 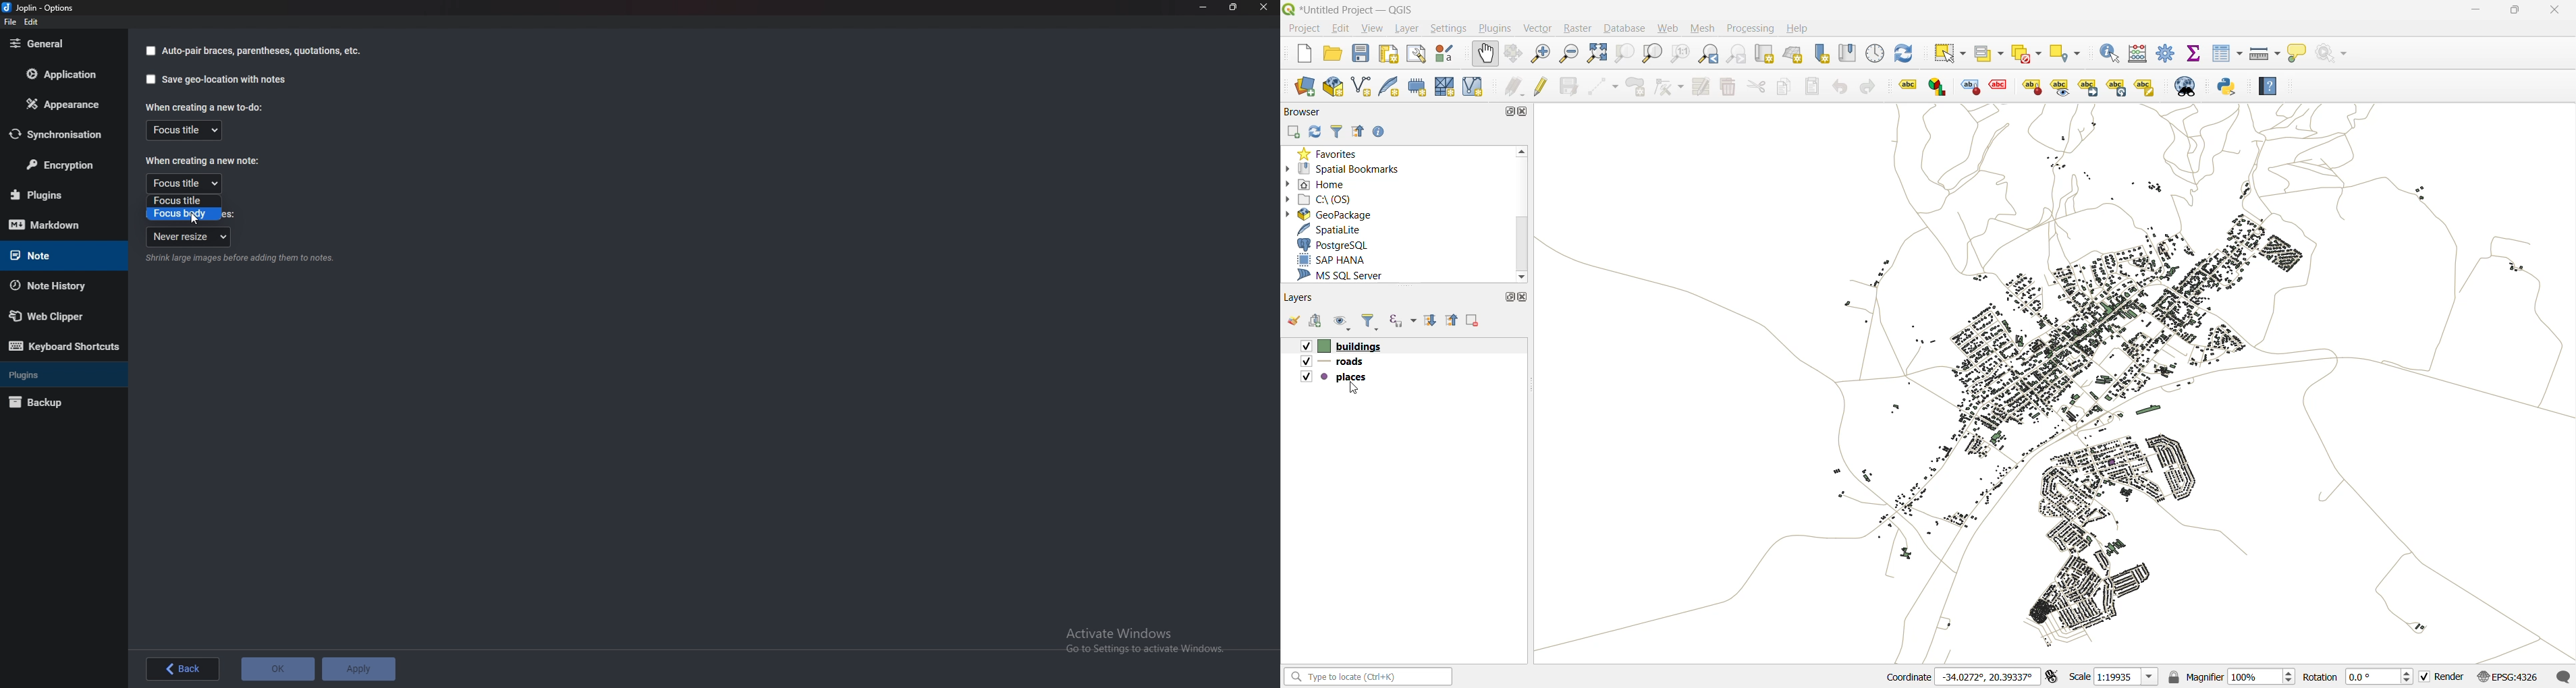 What do you see at coordinates (2193, 54) in the screenshot?
I see `statistical summary` at bounding box center [2193, 54].